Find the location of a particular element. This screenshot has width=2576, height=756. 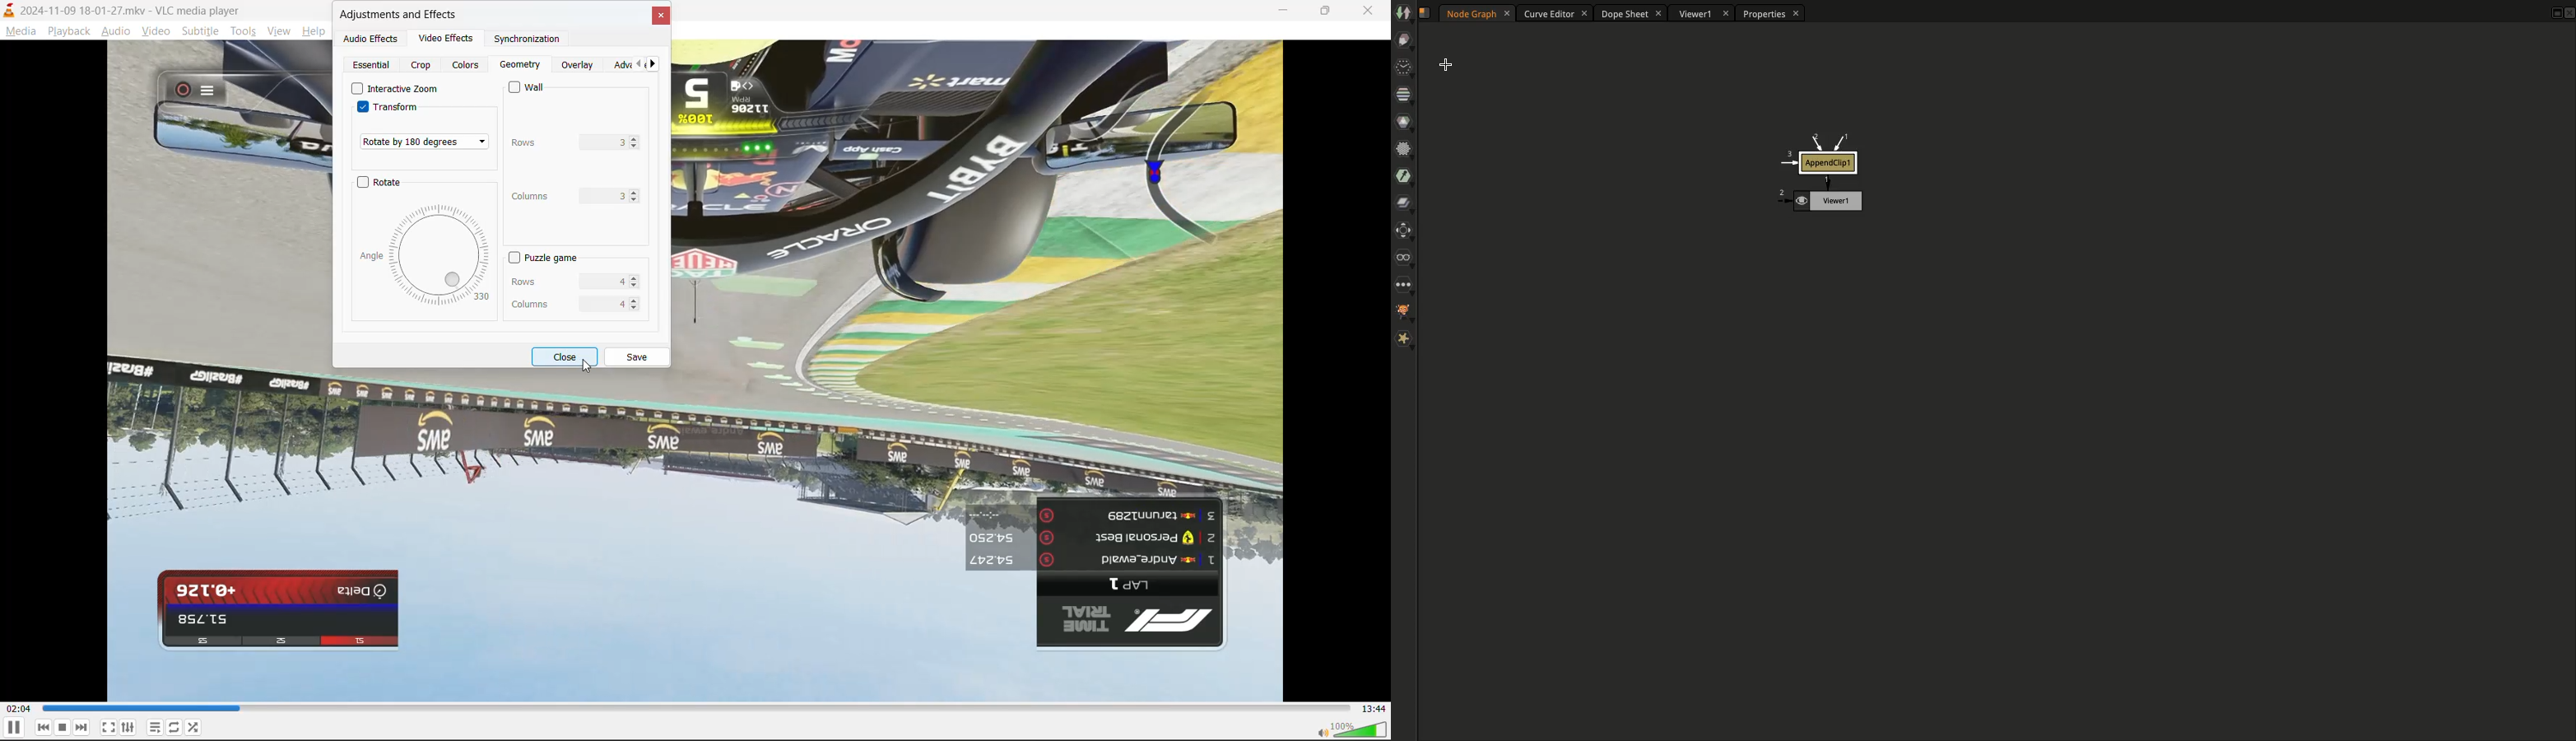

help is located at coordinates (313, 34).